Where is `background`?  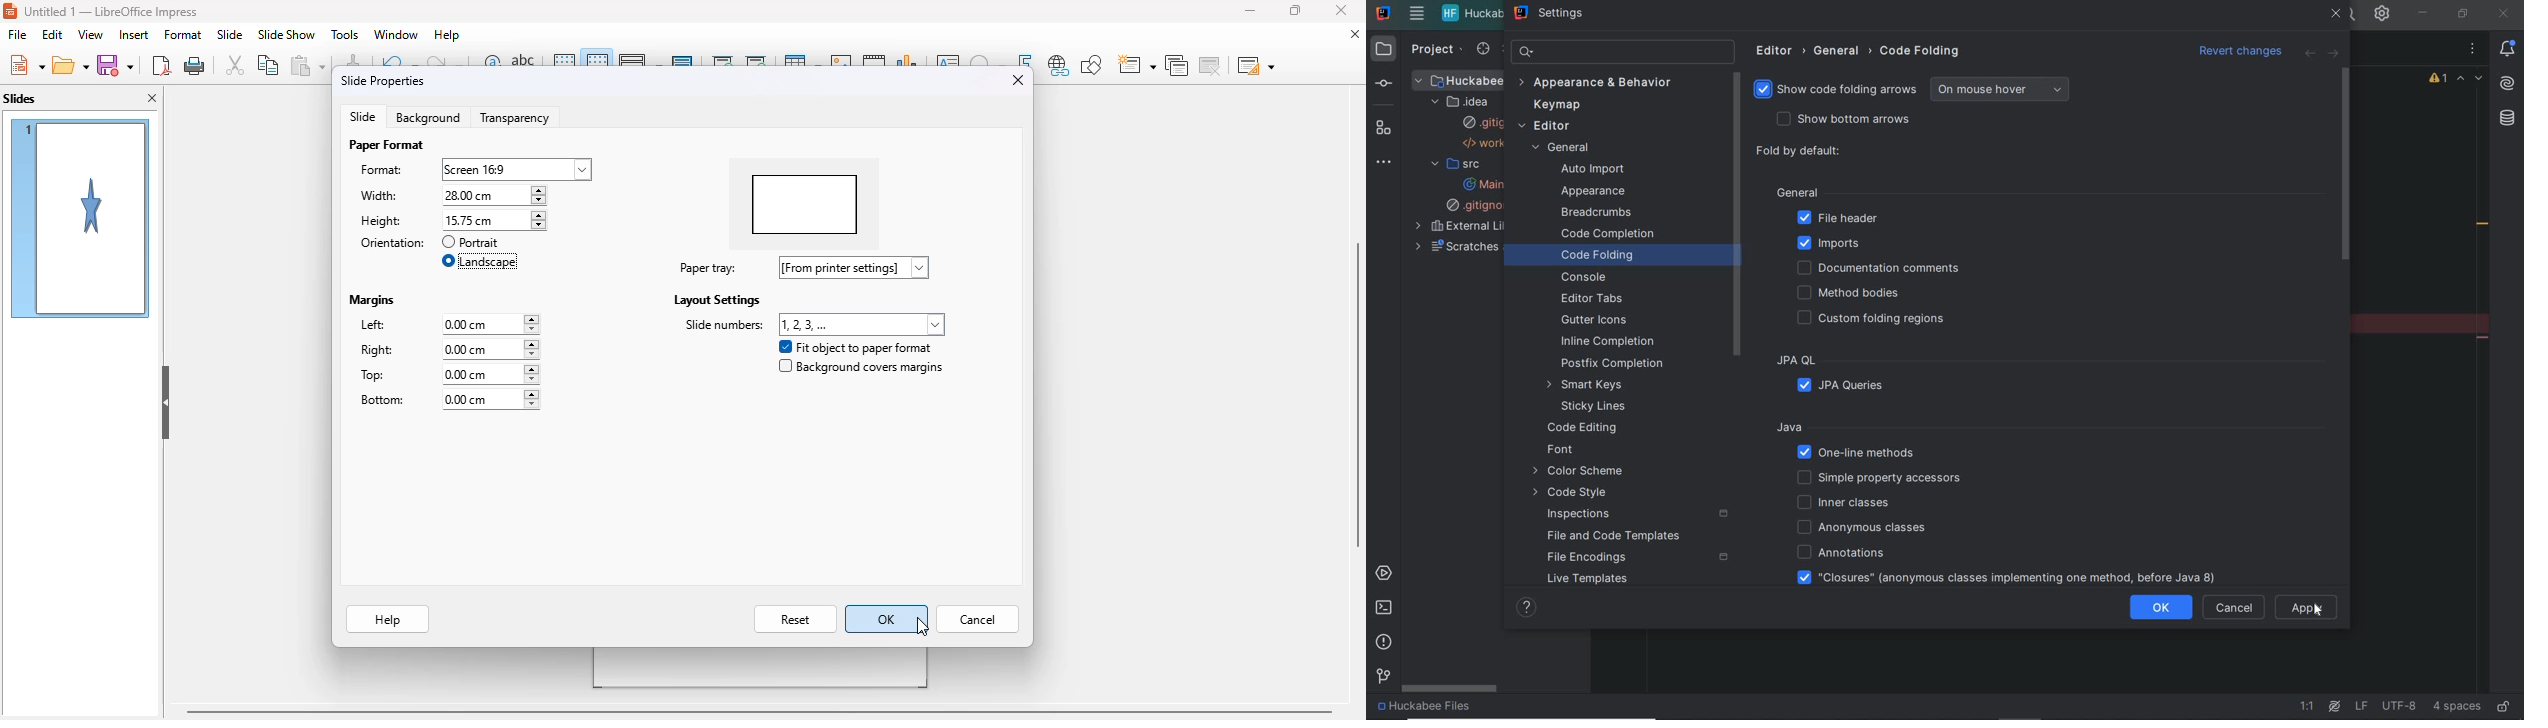 background is located at coordinates (427, 117).